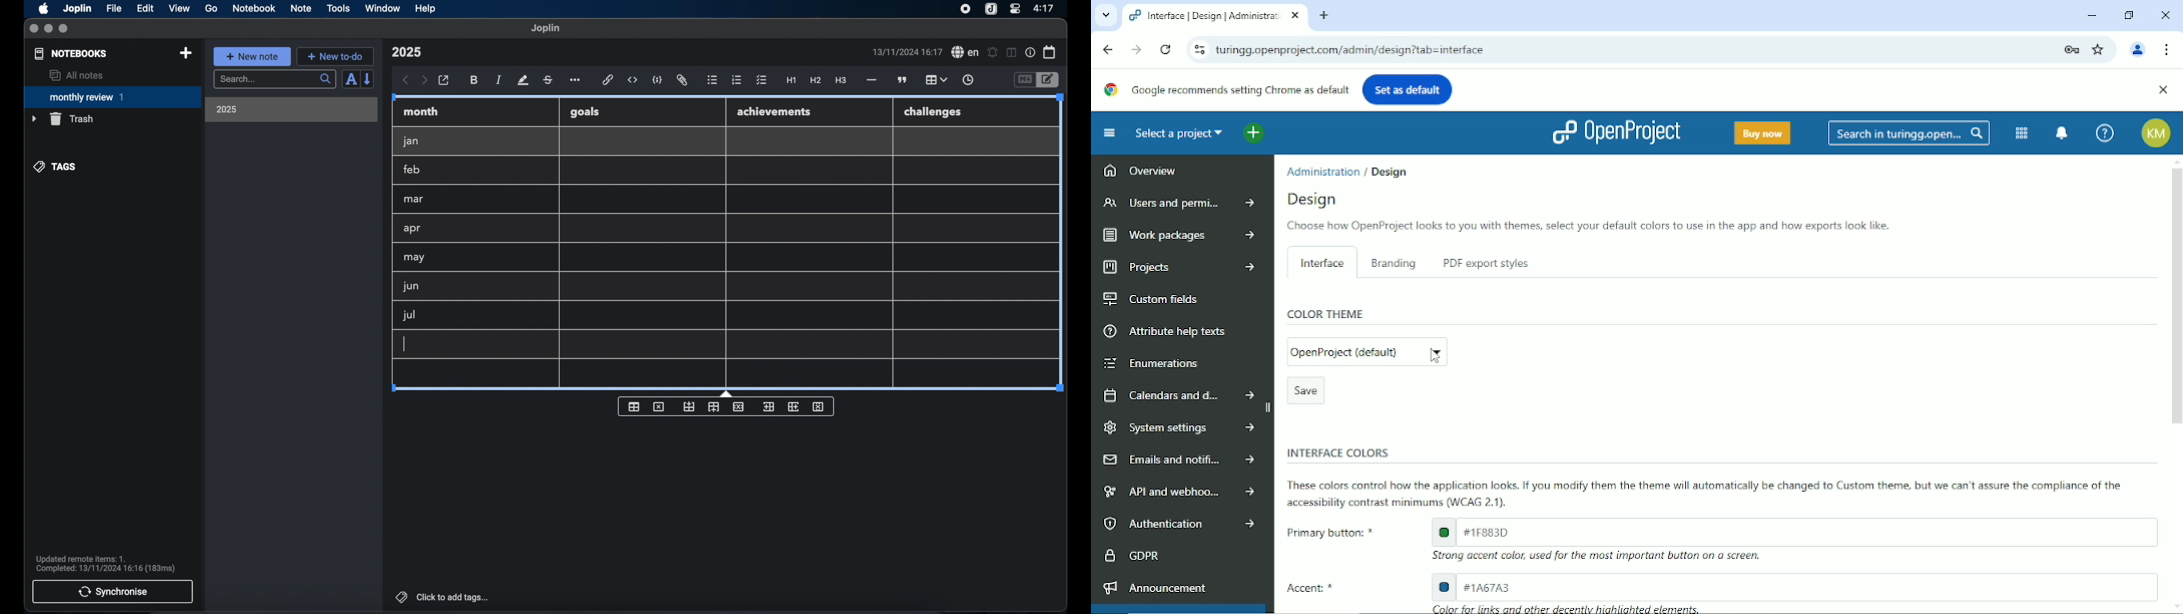 The image size is (2184, 616). Describe the element at coordinates (71, 53) in the screenshot. I see `notebooks` at that location.